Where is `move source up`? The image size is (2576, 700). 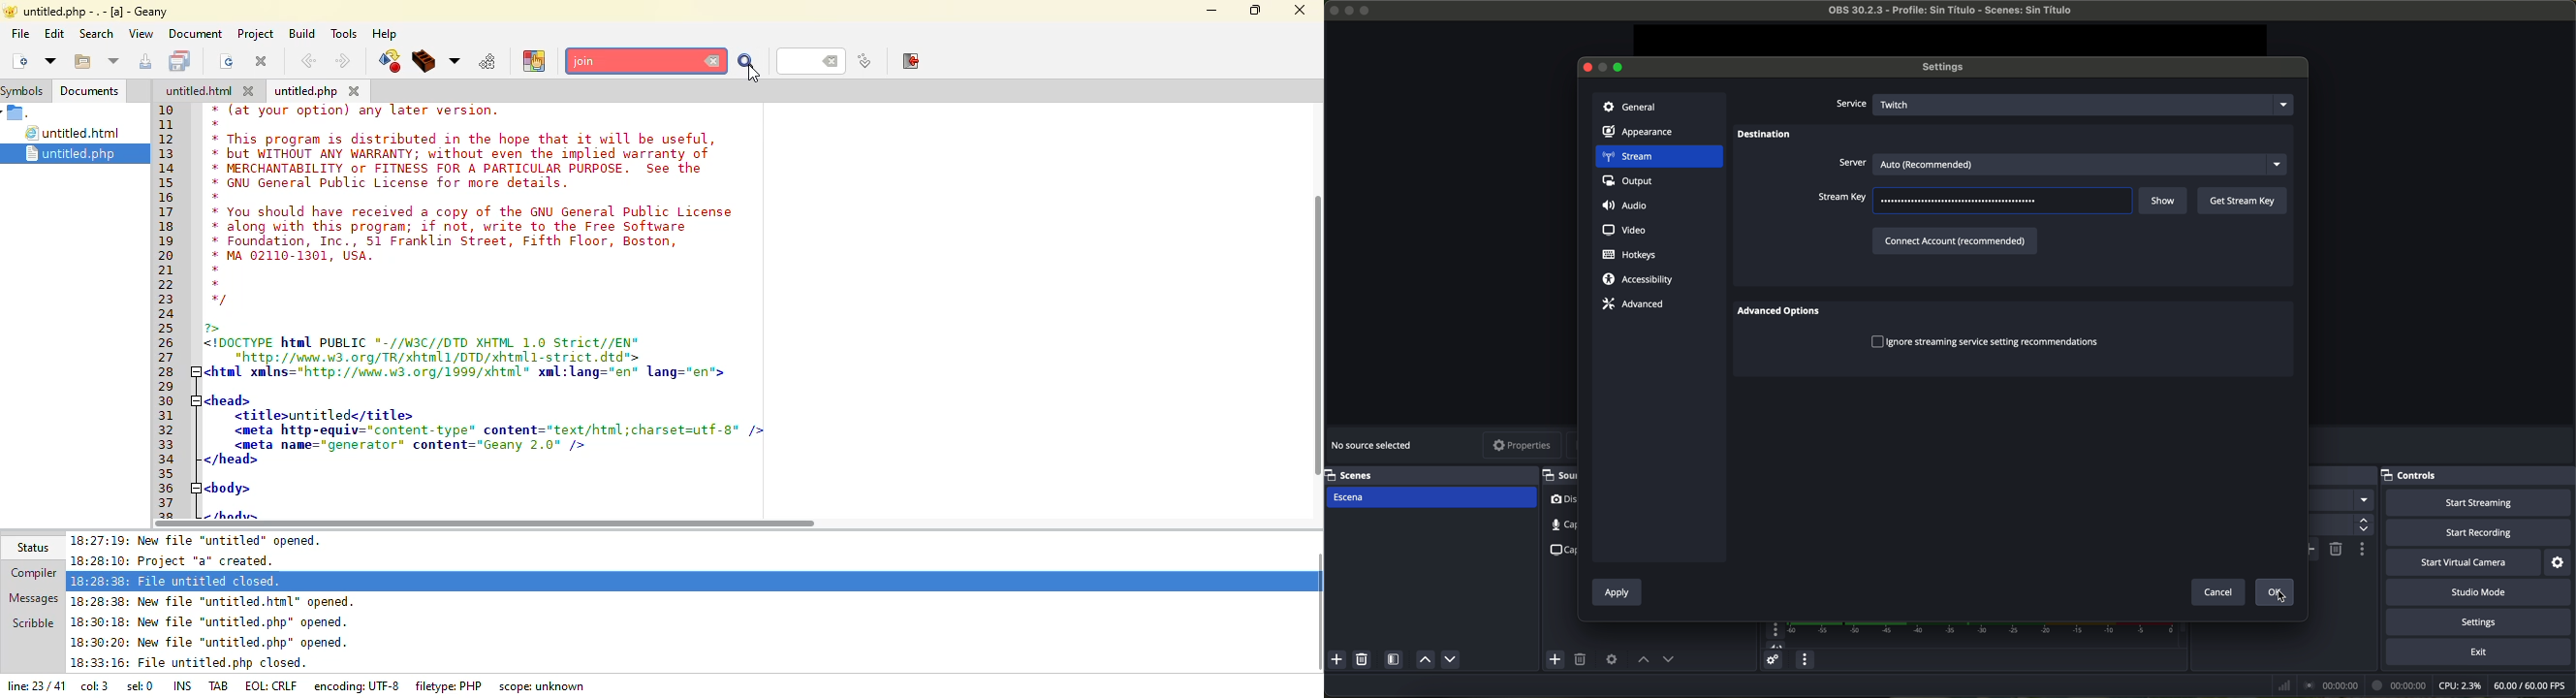
move source up is located at coordinates (1424, 661).